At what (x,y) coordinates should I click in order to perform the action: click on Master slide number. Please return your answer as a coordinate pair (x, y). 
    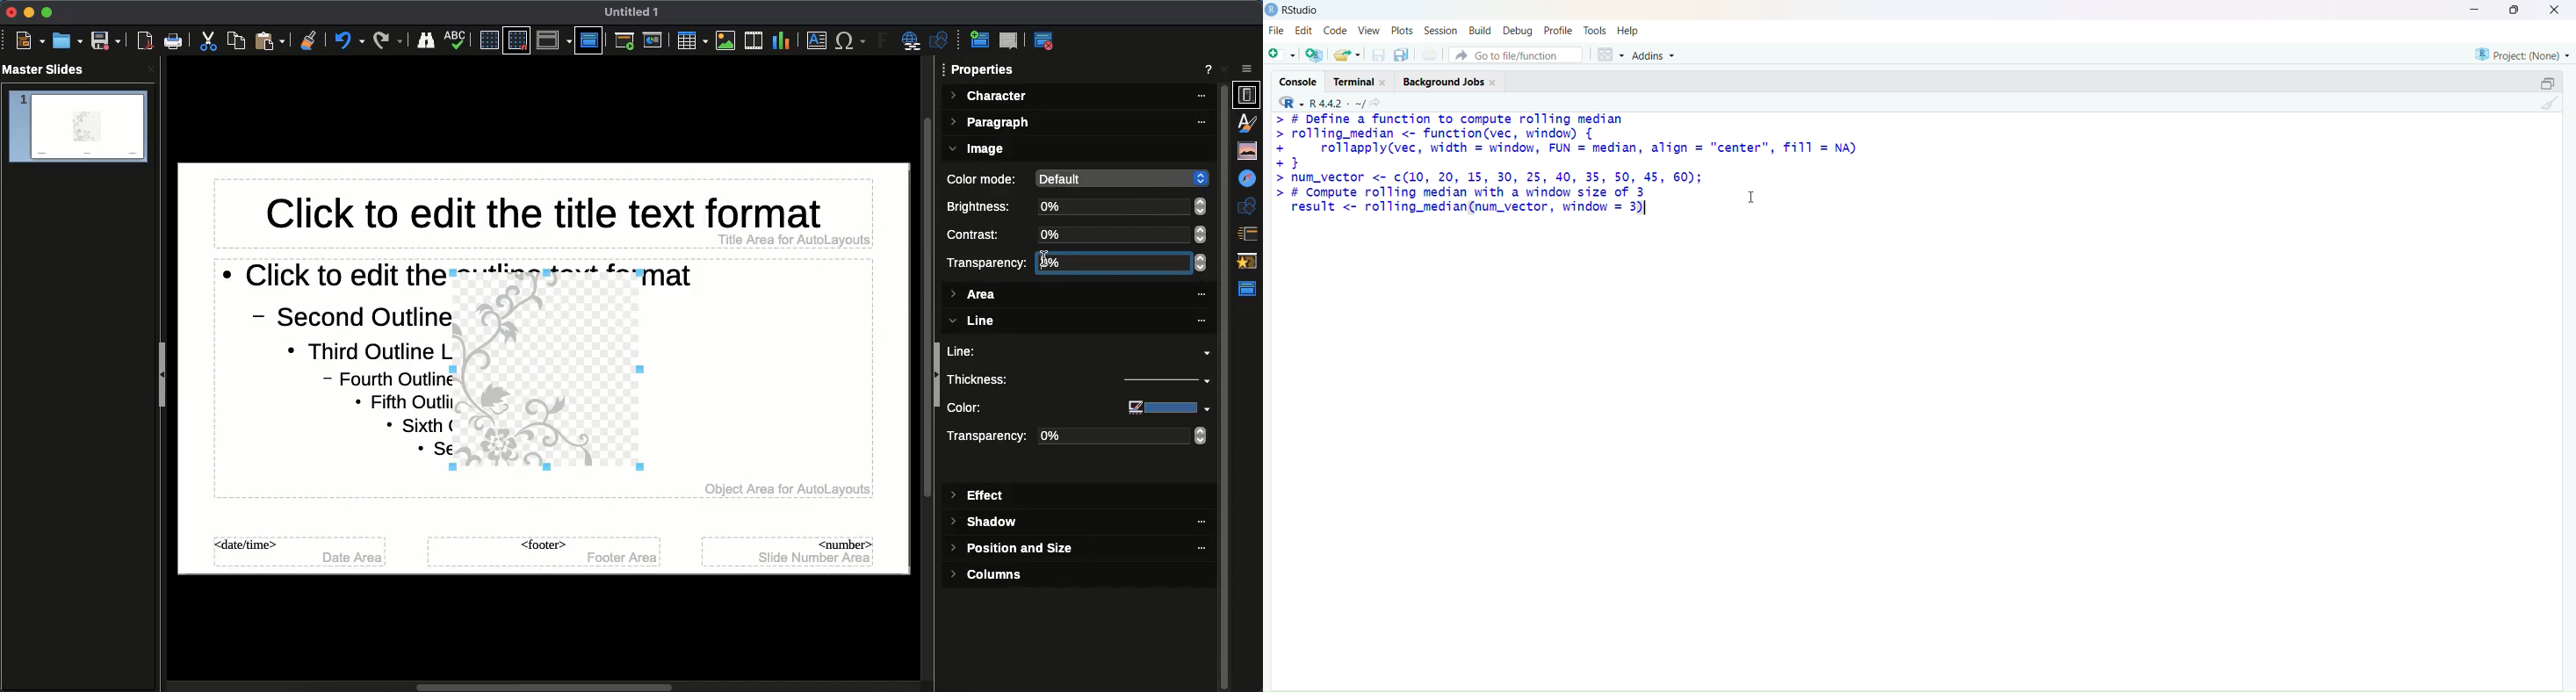
    Looking at the image, I should click on (789, 551).